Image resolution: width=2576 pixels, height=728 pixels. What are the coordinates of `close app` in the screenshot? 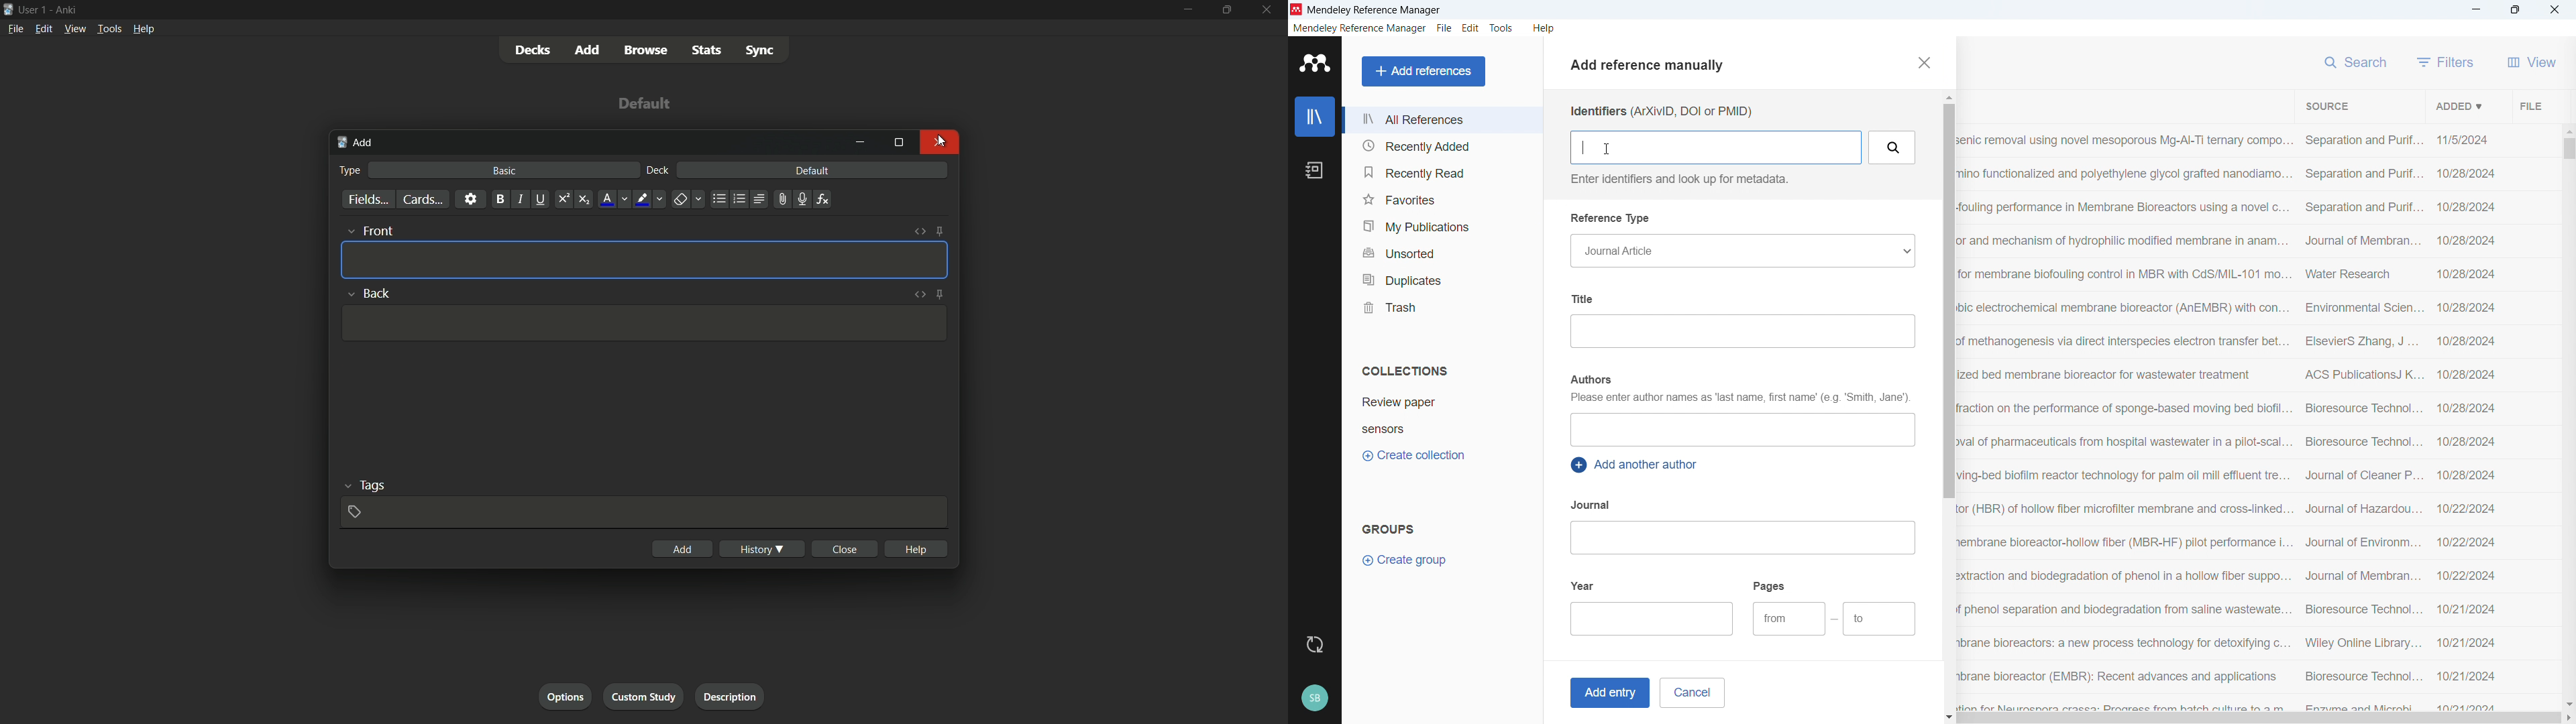 It's located at (1269, 10).